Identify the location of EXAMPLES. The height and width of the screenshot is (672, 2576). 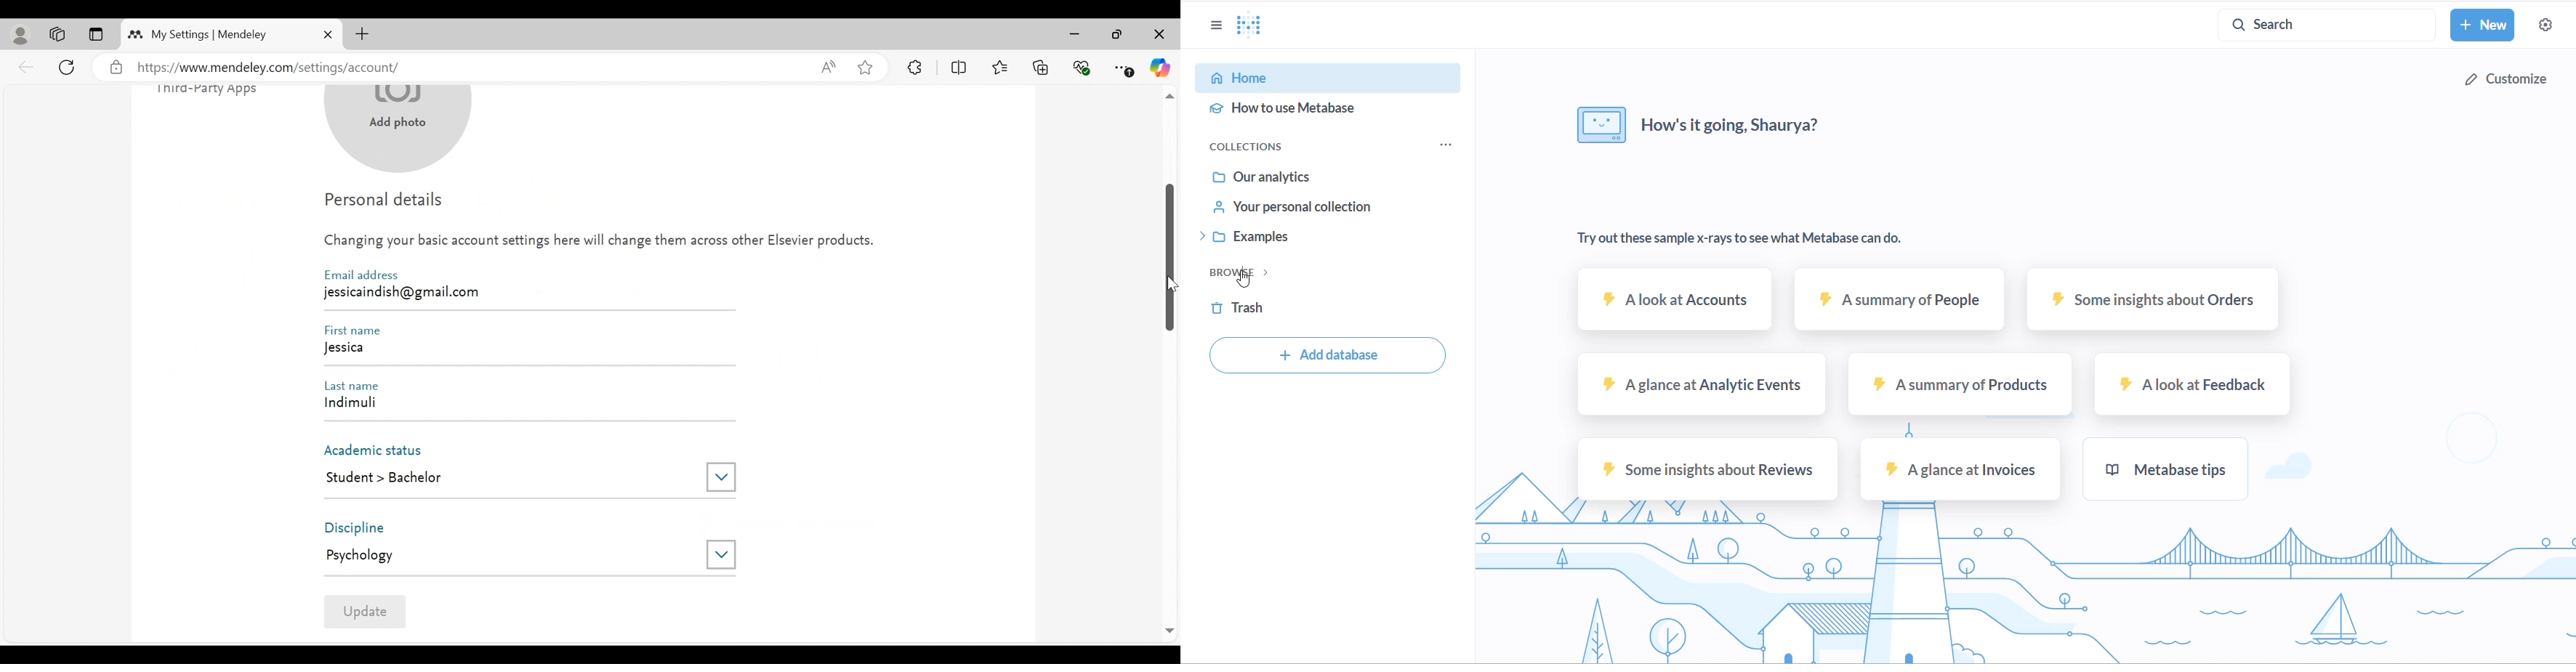
(1288, 240).